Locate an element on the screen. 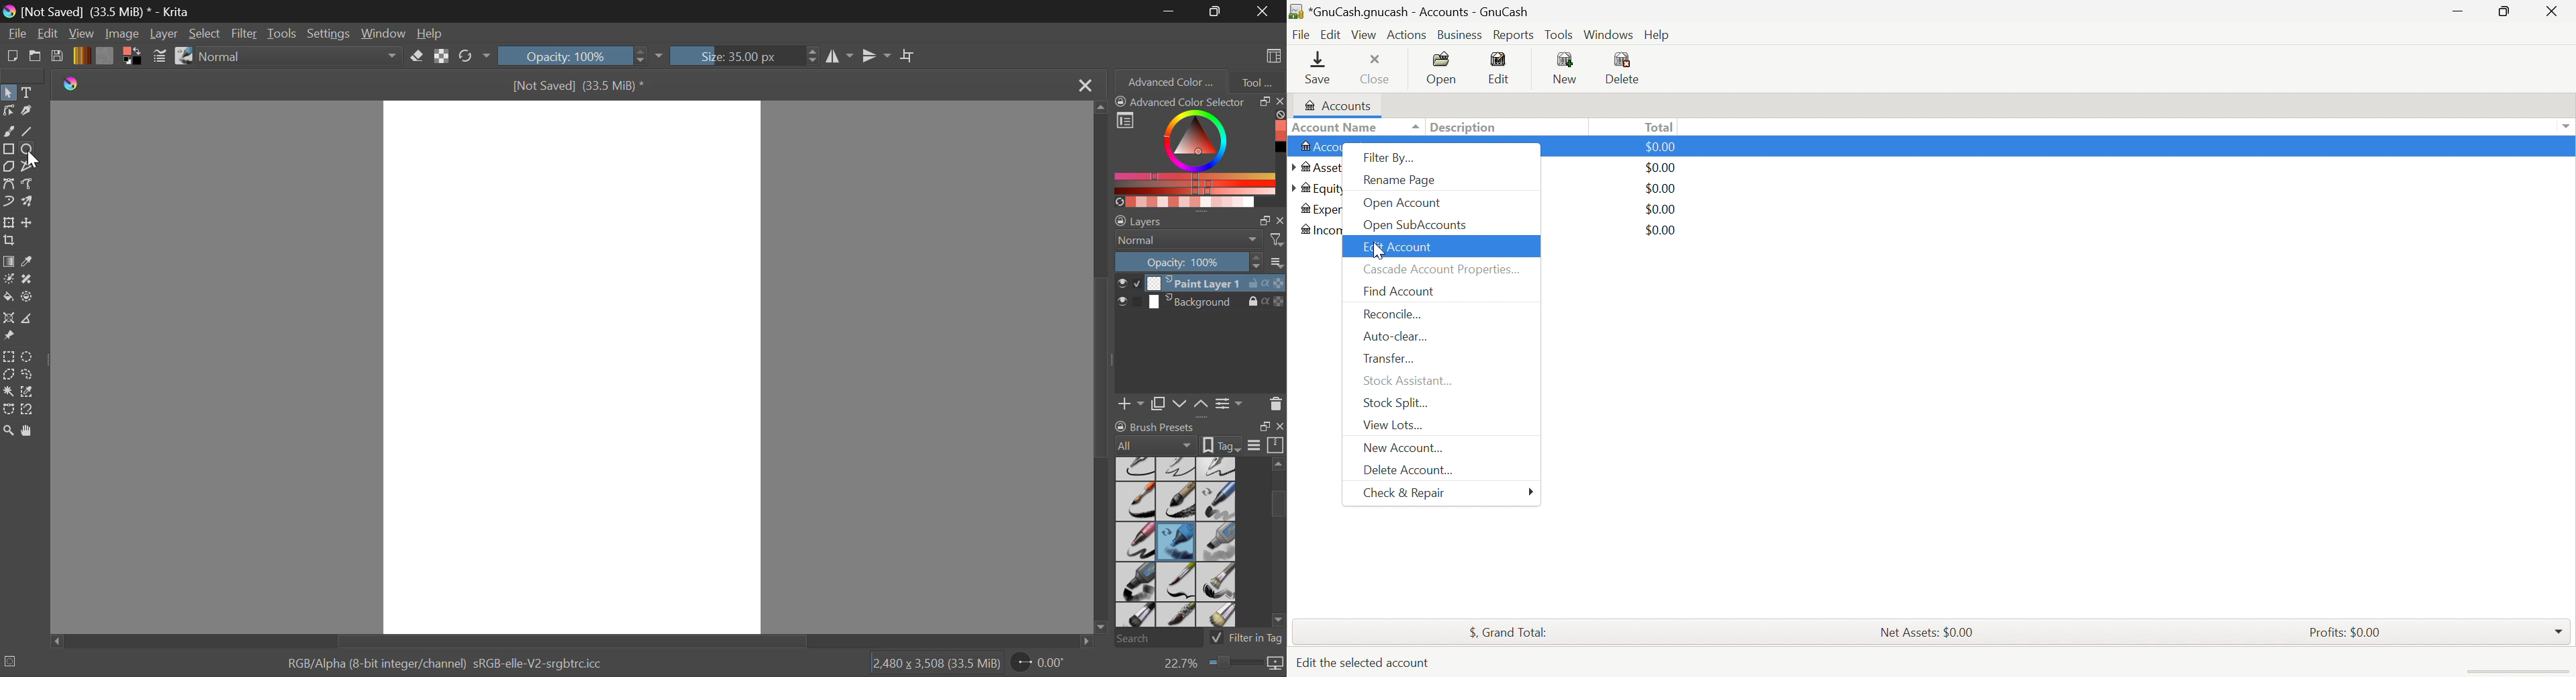 The height and width of the screenshot is (700, 2576). Zoom 22.7% is located at coordinates (1218, 664).